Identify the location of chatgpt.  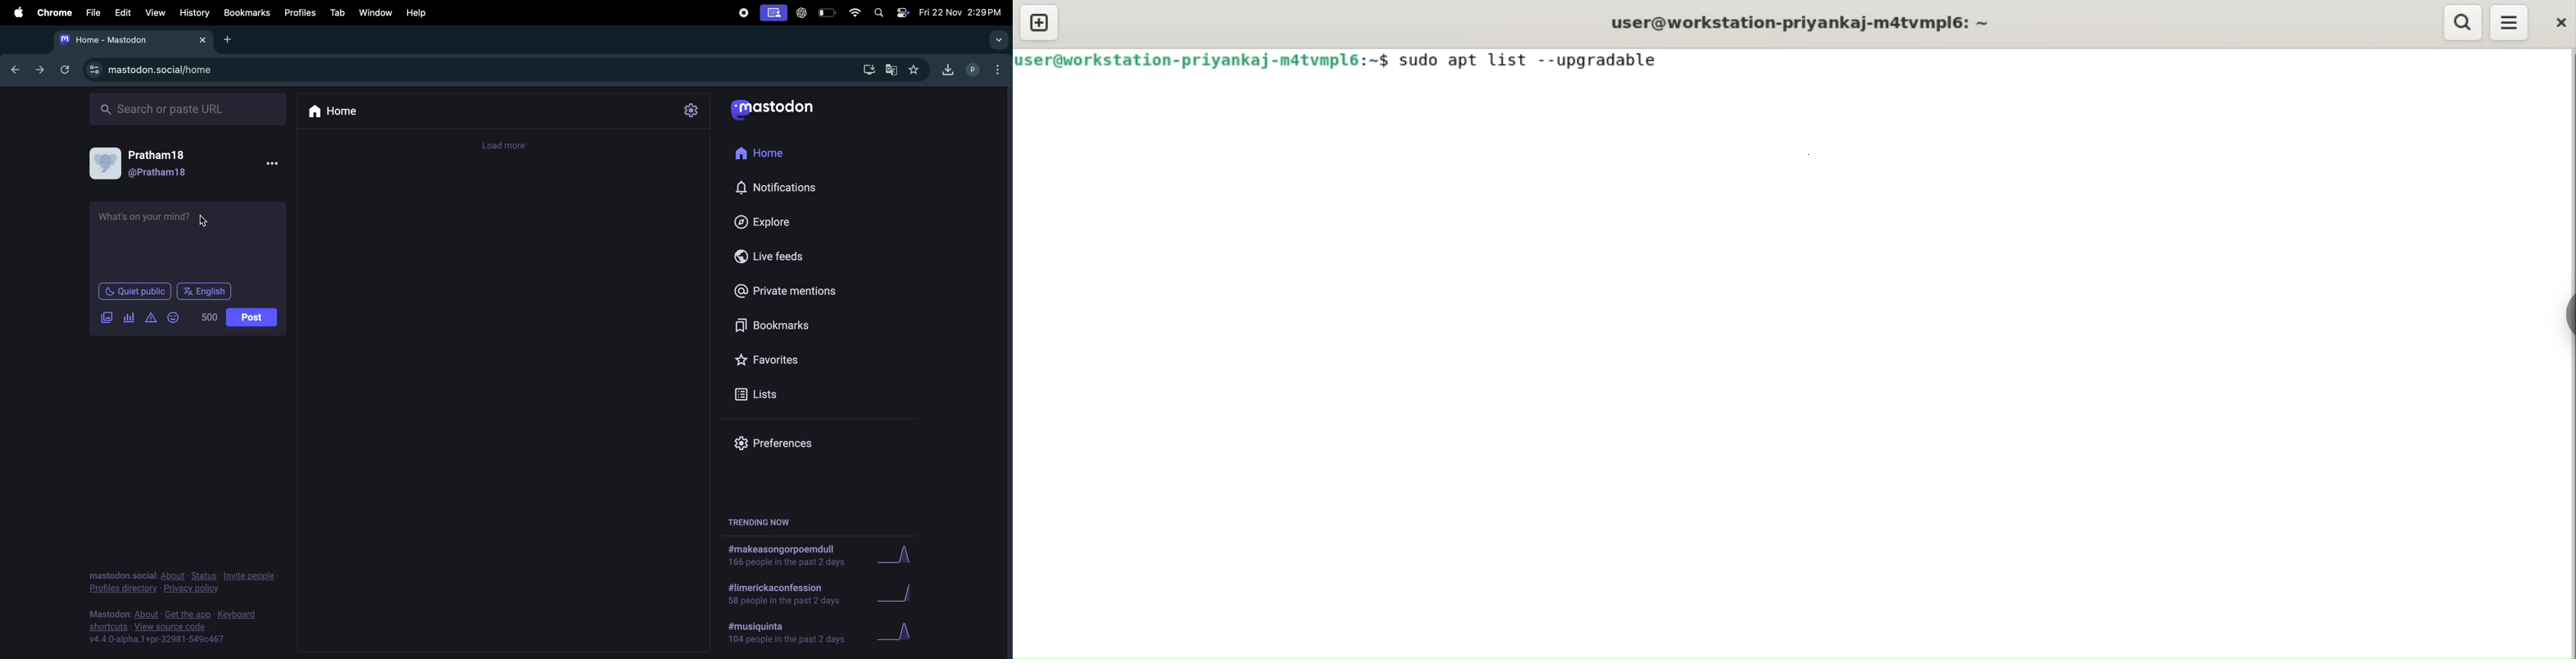
(802, 13).